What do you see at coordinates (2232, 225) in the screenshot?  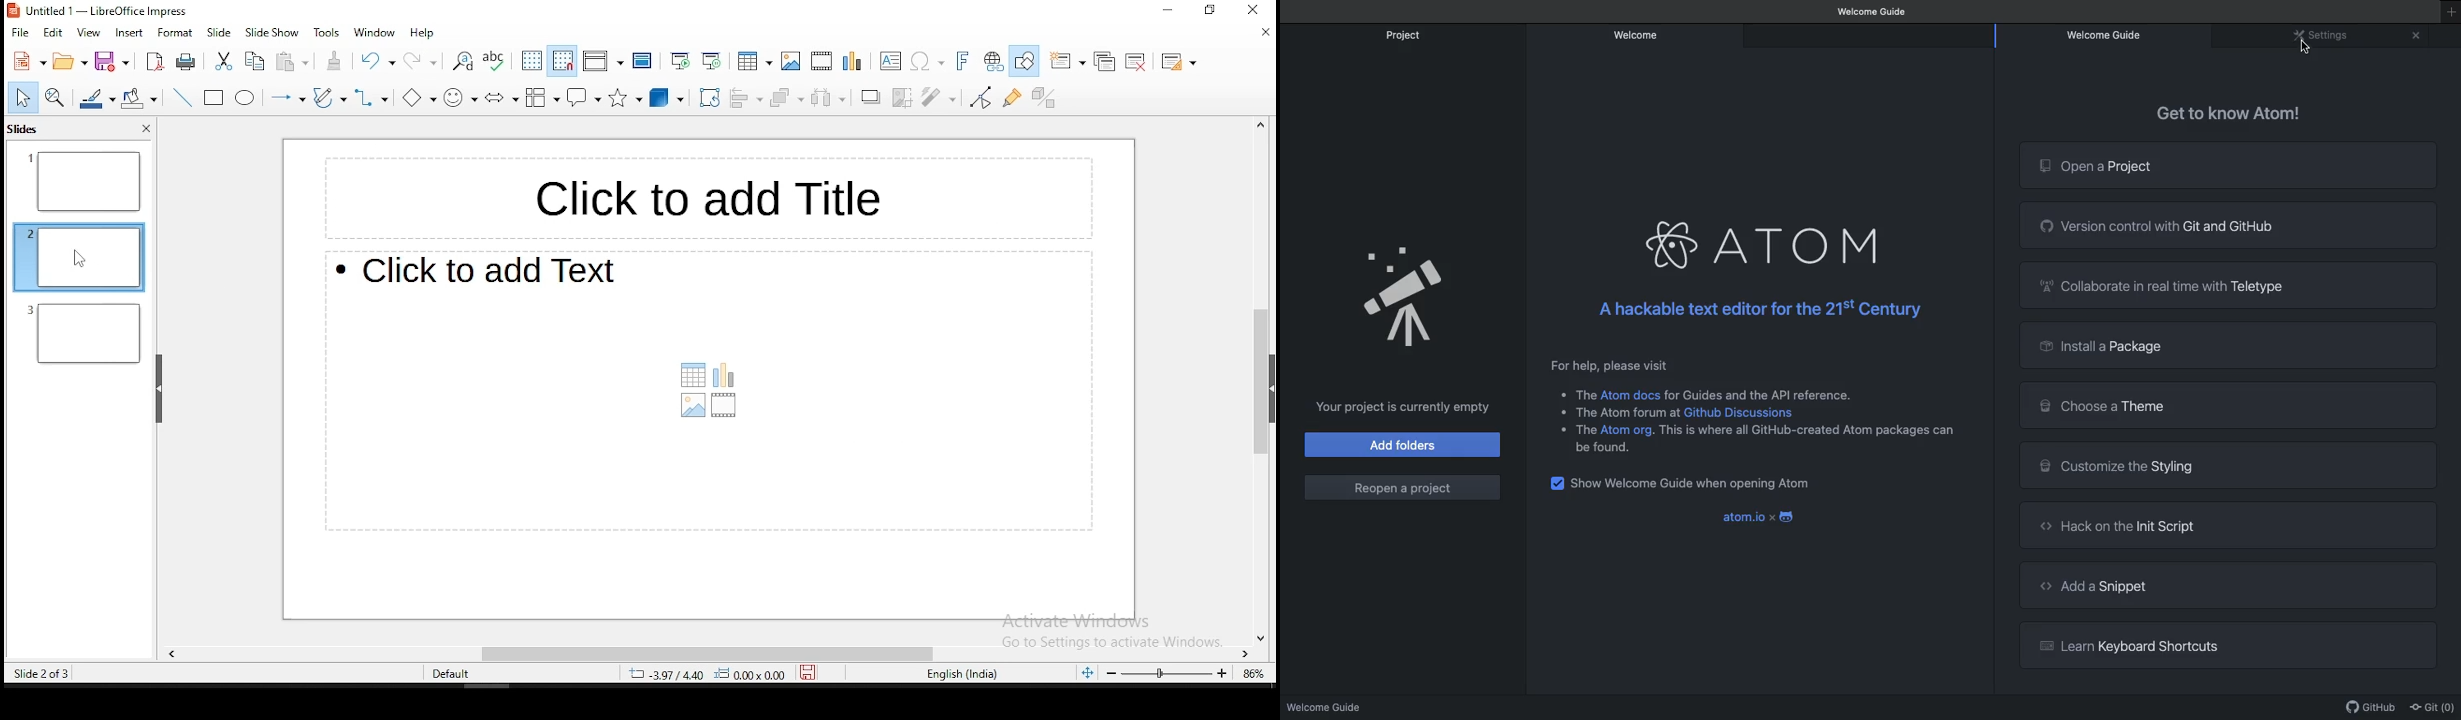 I see `Version control with Git and github` at bounding box center [2232, 225].